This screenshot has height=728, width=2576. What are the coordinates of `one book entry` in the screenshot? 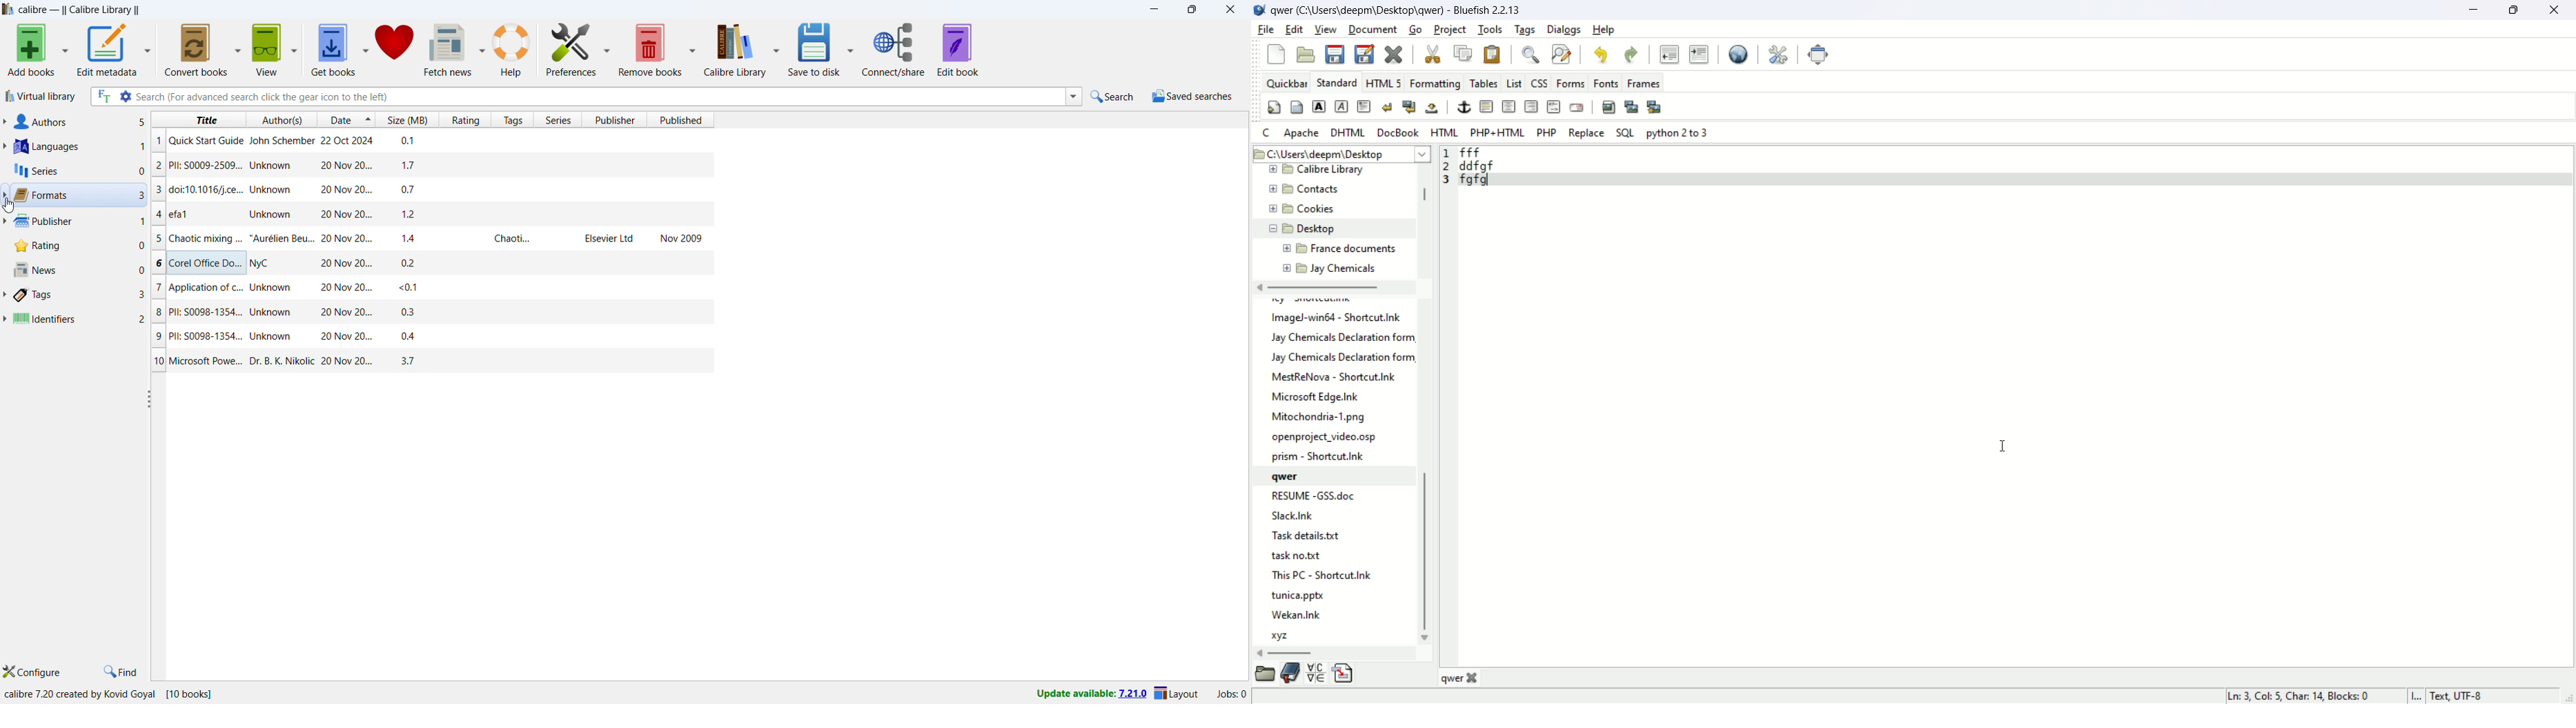 It's located at (429, 165).